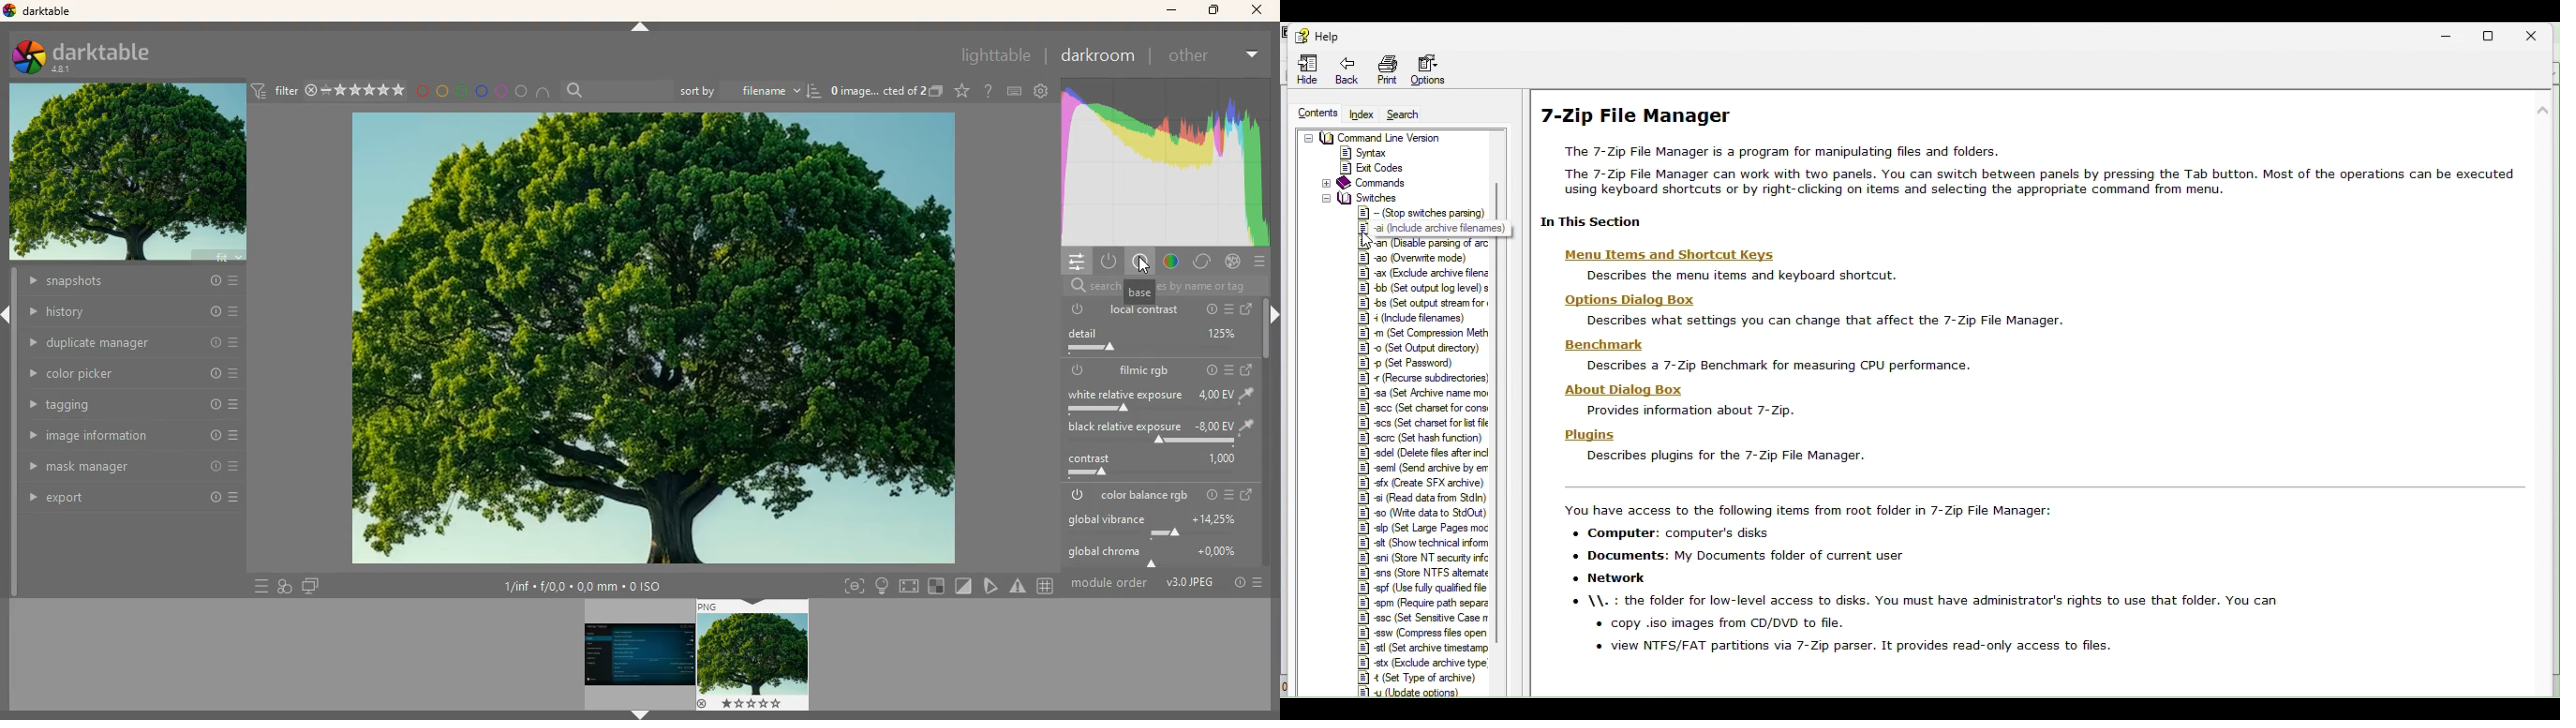  I want to click on semi circle, so click(542, 92).